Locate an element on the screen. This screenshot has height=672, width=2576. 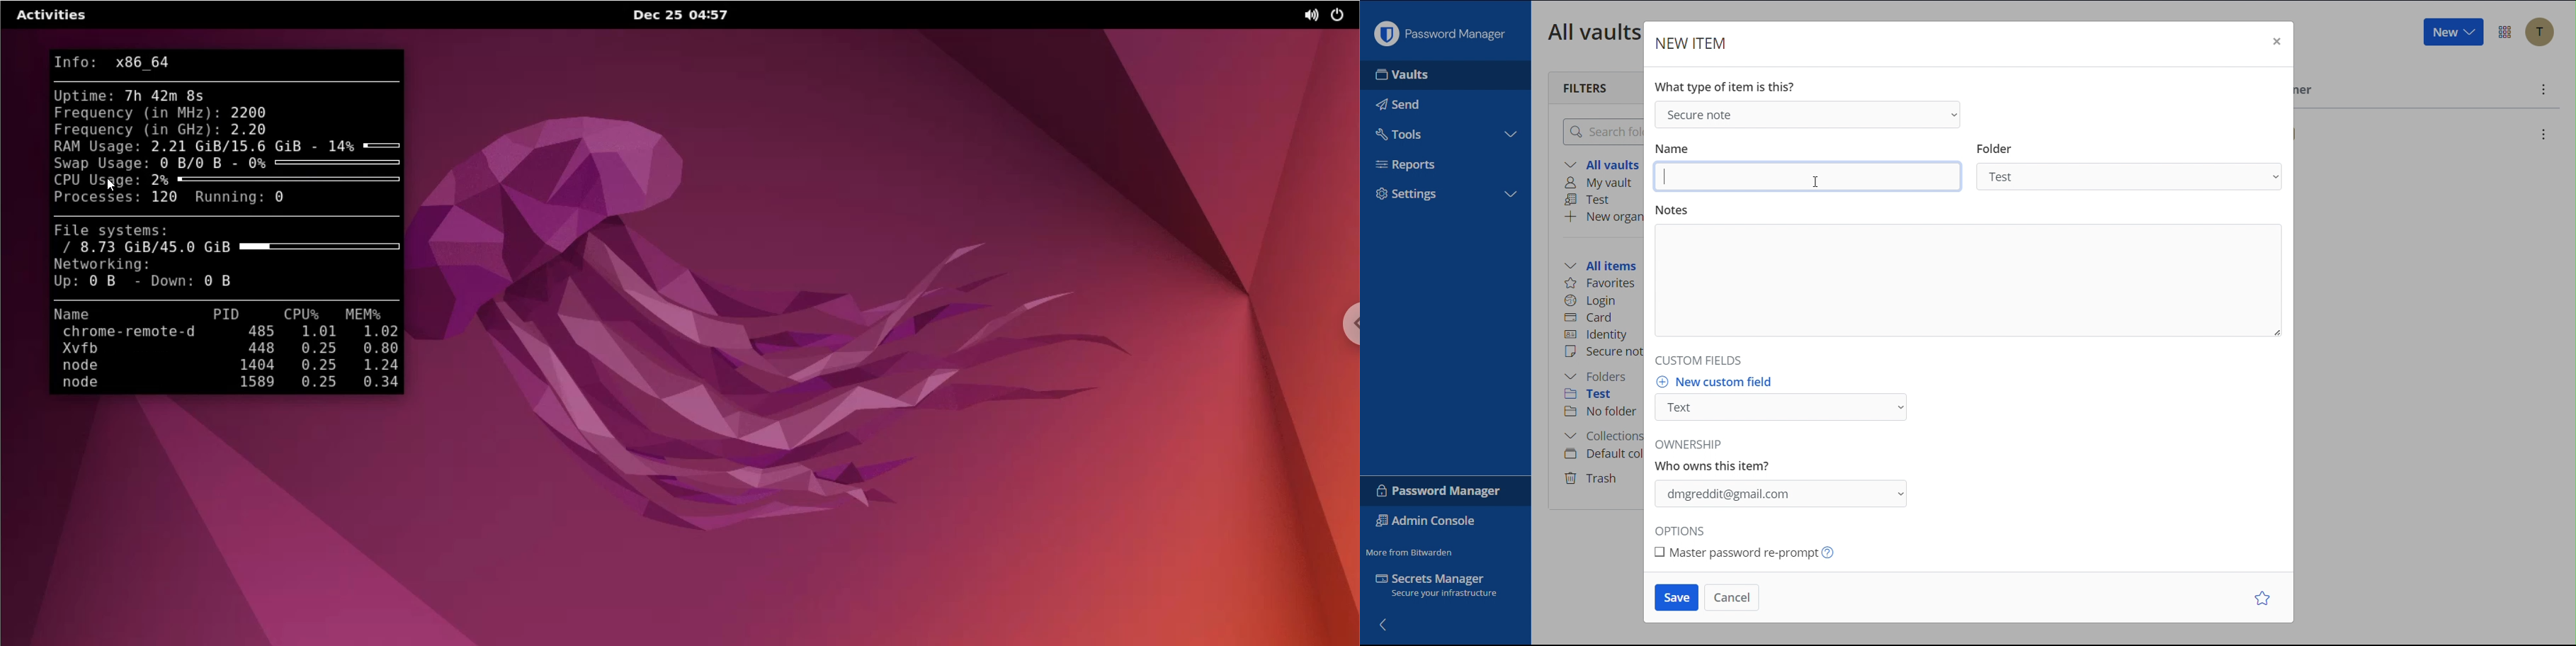
Cursor is located at coordinates (1814, 183).